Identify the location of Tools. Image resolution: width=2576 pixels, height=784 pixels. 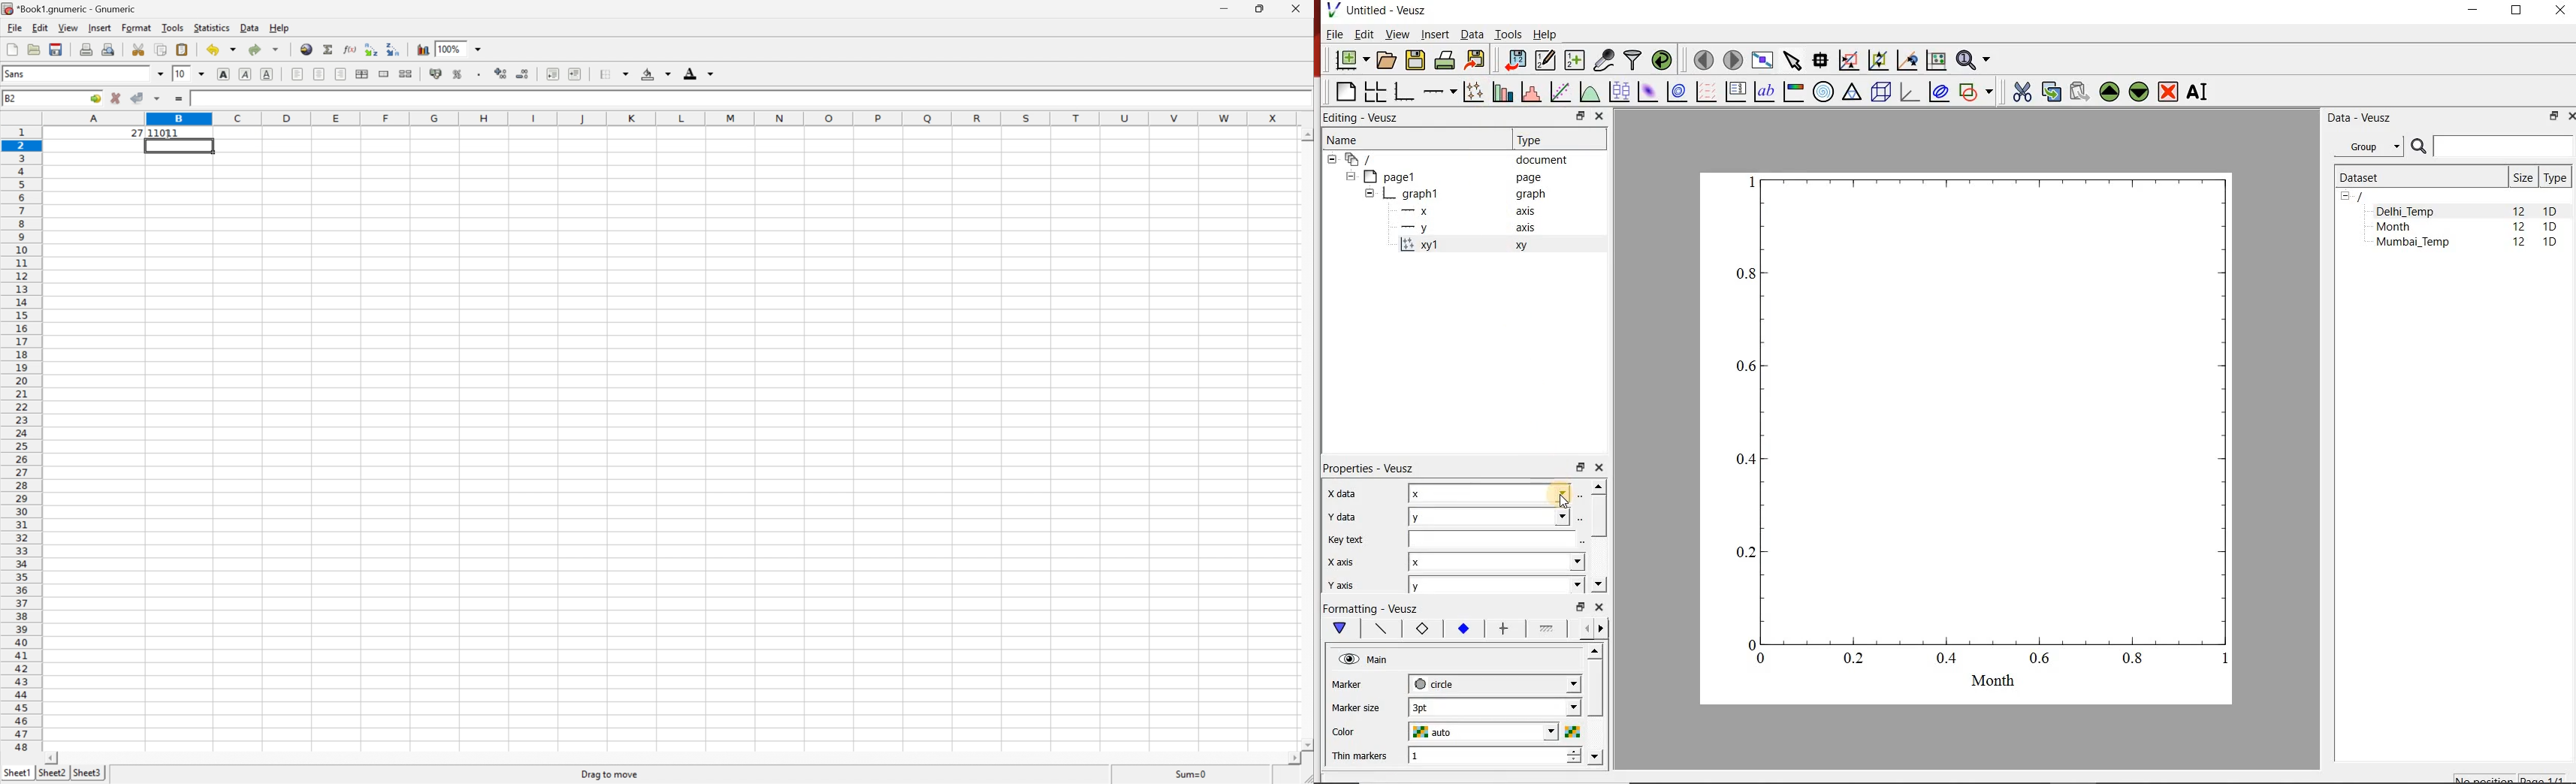
(172, 26).